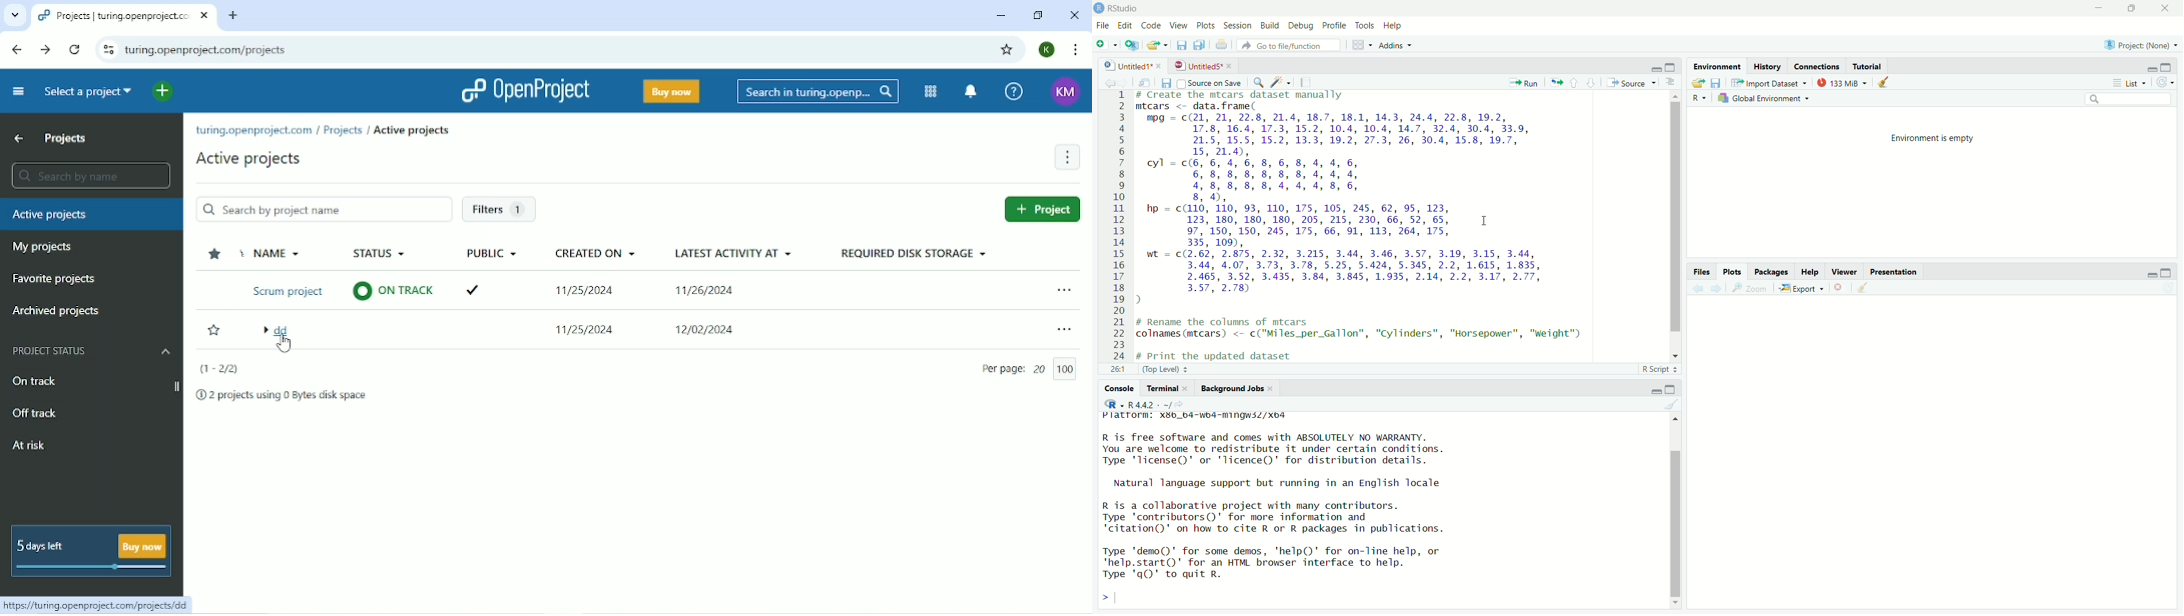 The width and height of the screenshot is (2184, 616). Describe the element at coordinates (44, 50) in the screenshot. I see `Forward` at that location.